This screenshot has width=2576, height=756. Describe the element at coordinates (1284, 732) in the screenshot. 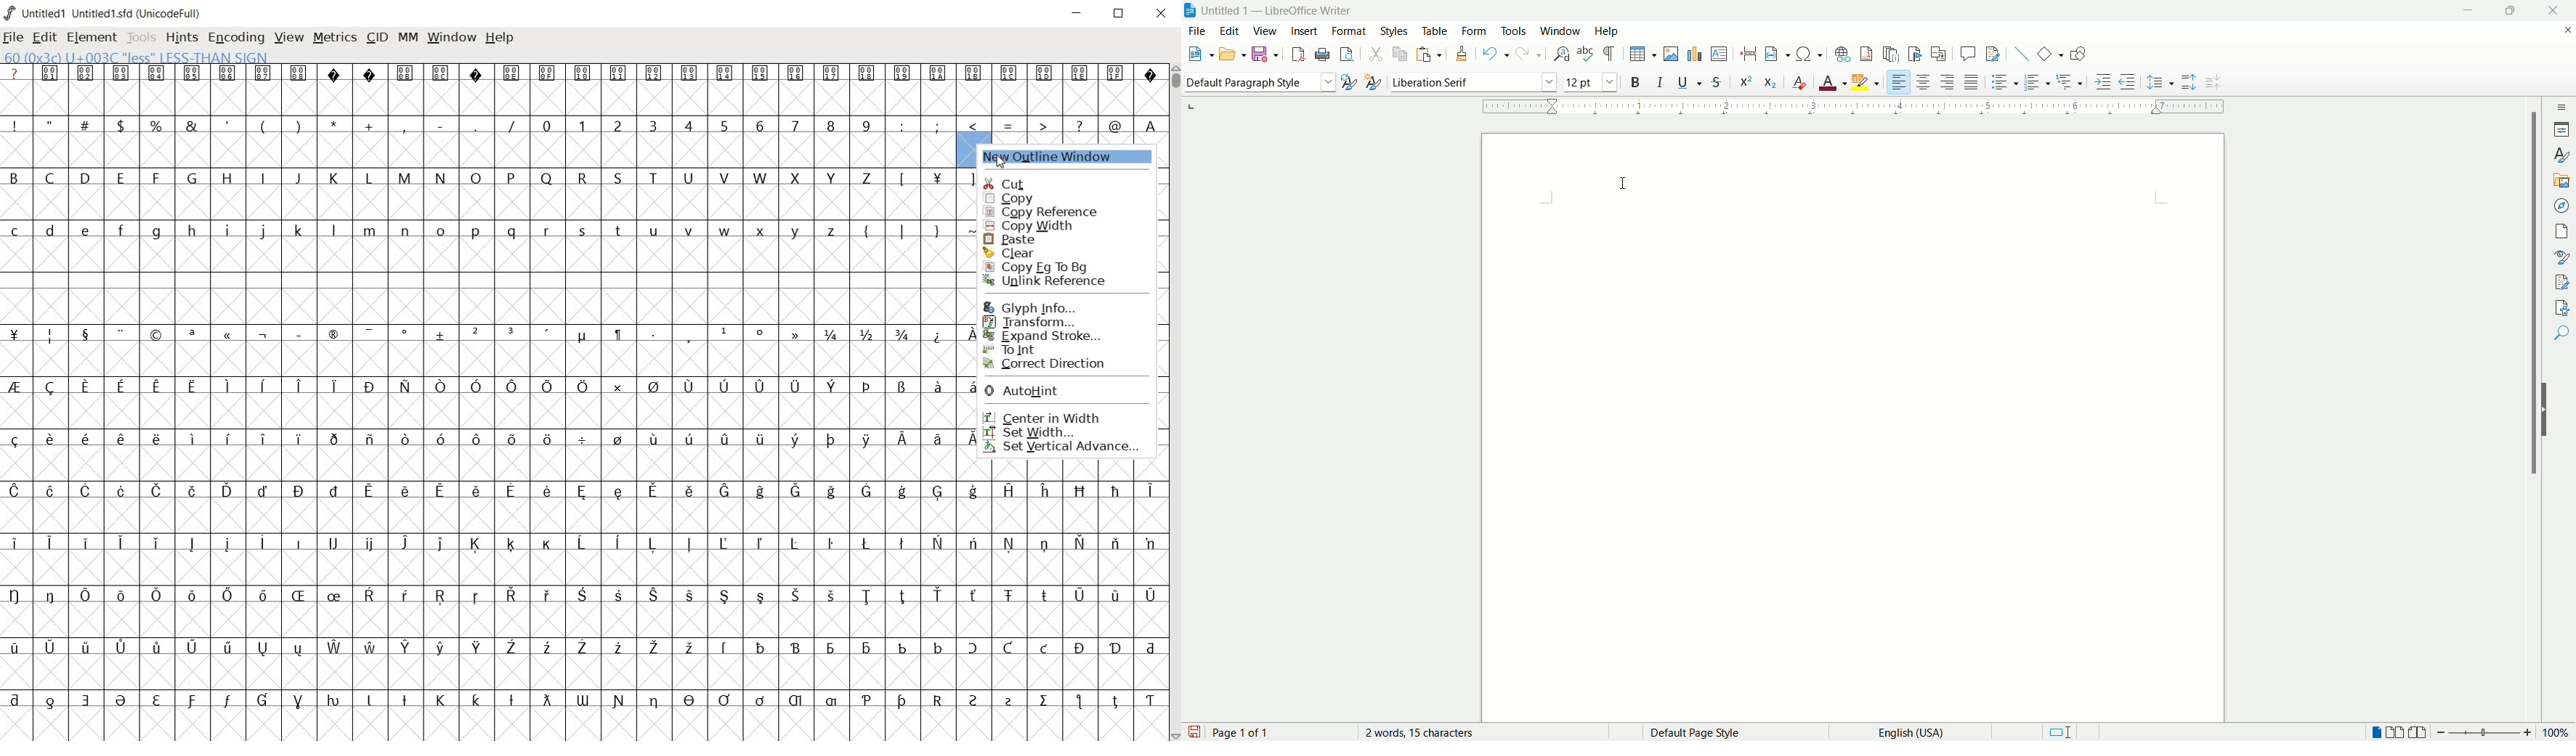

I see `page count` at that location.